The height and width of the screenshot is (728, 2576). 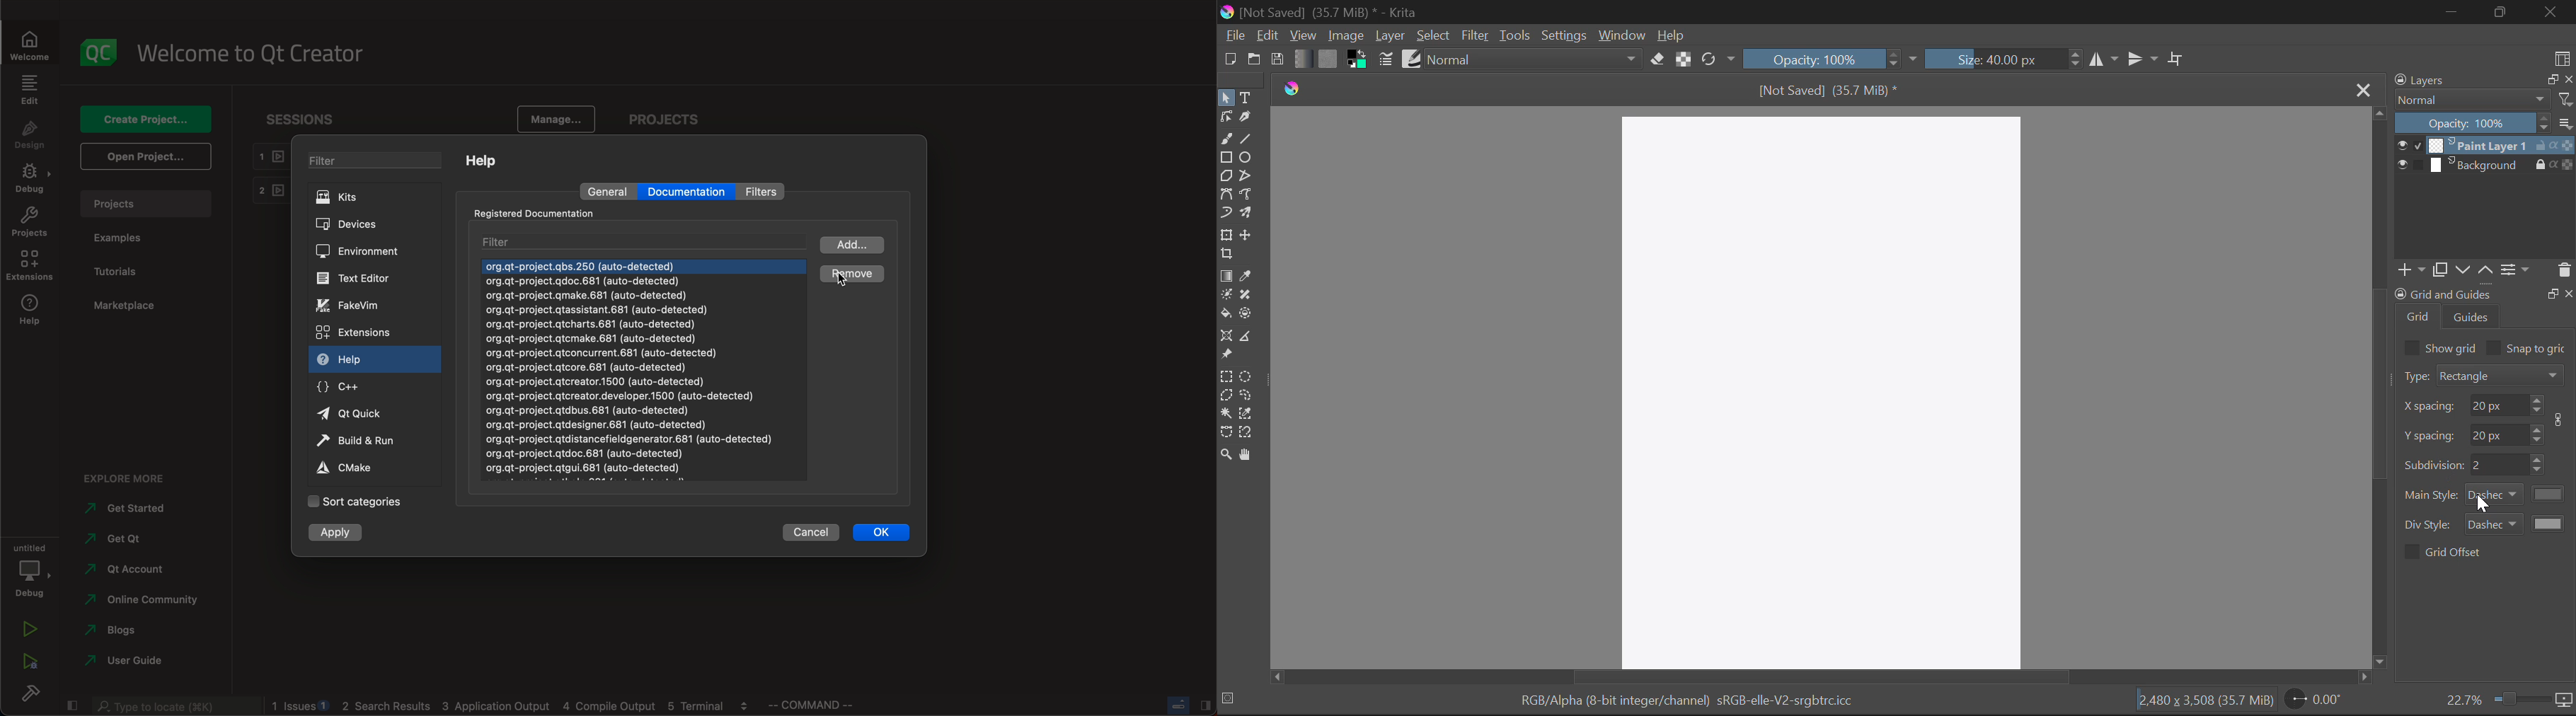 I want to click on manage, so click(x=560, y=120).